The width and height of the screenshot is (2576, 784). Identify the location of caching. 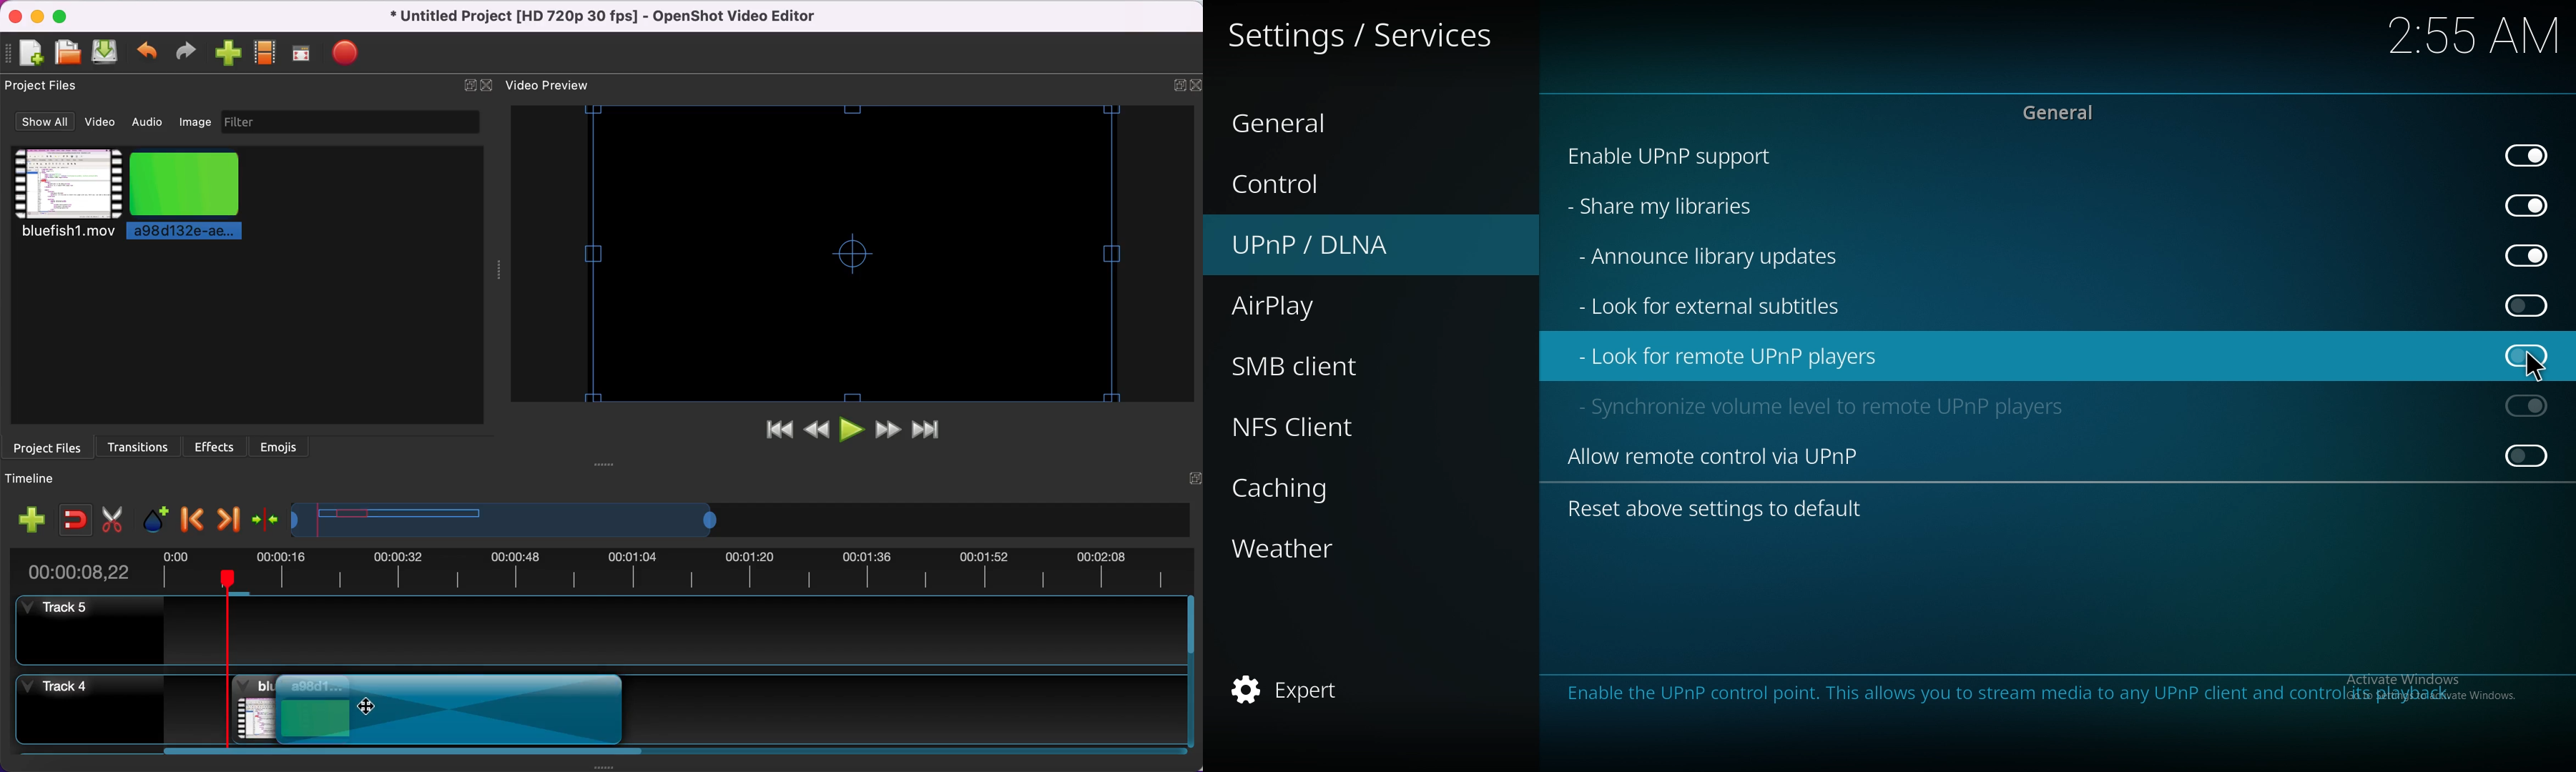
(1298, 487).